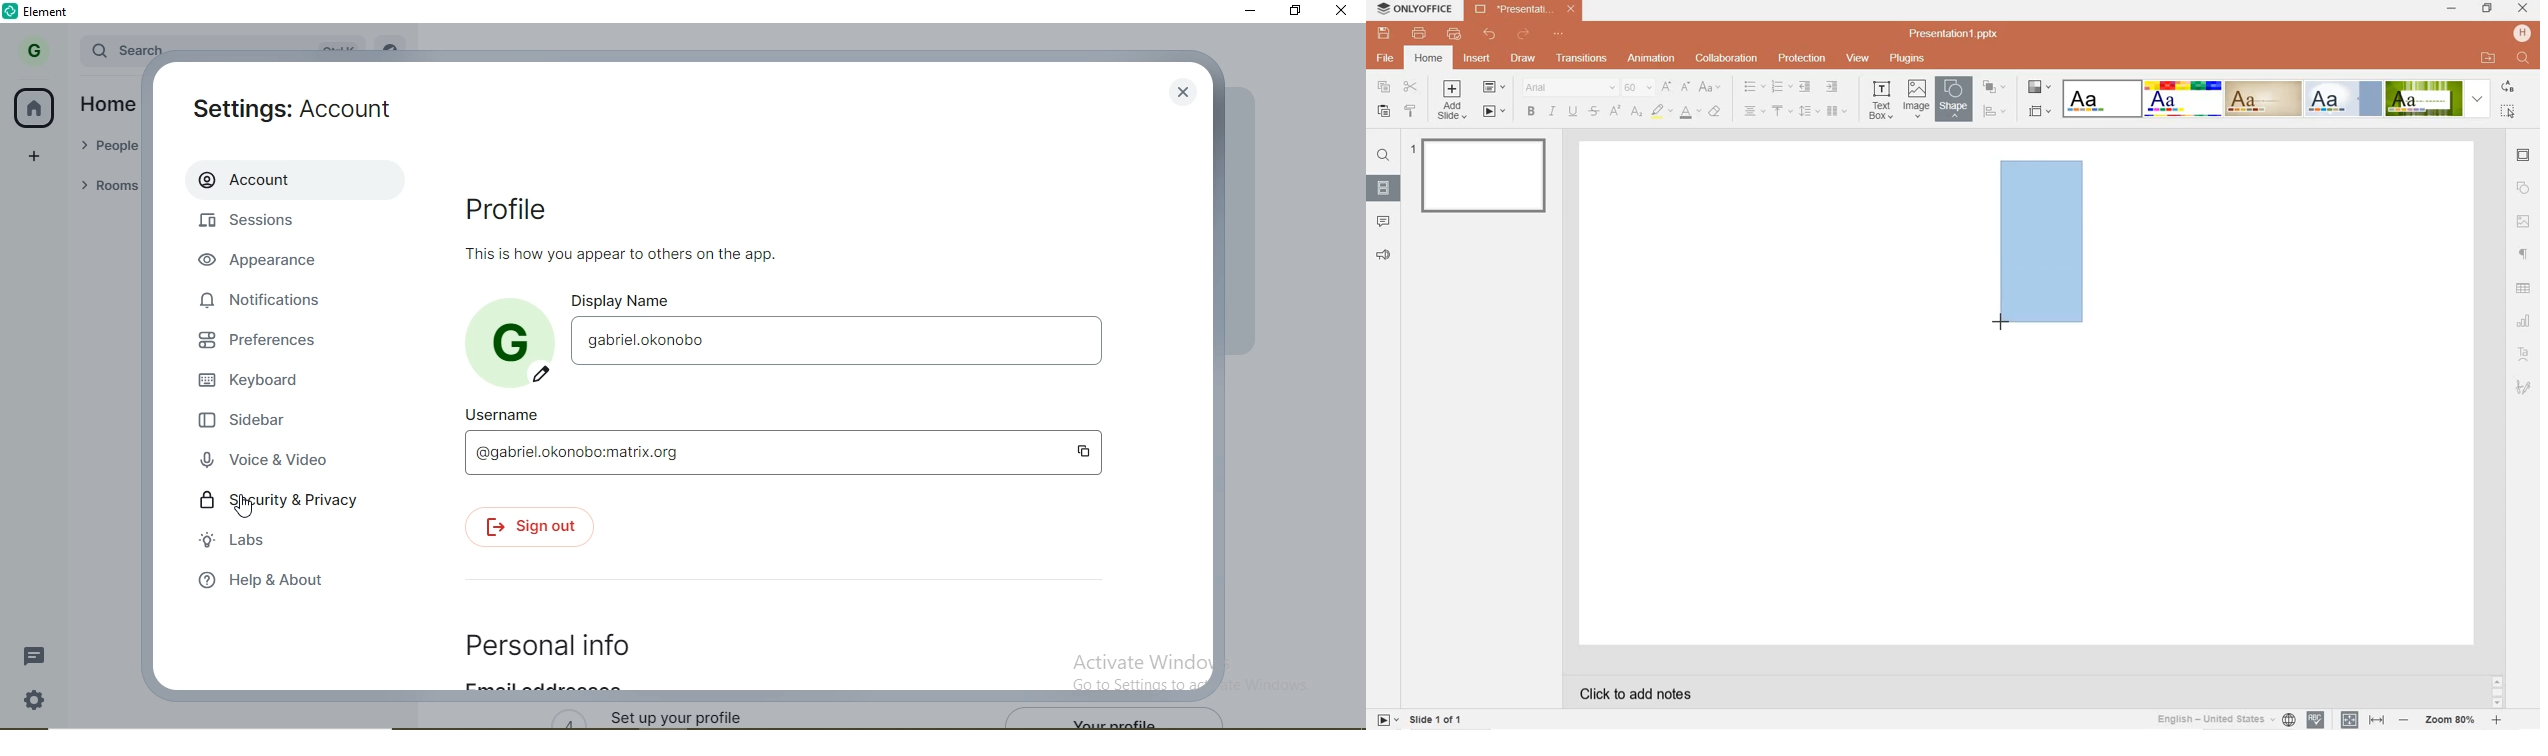 This screenshot has height=756, width=2548. What do you see at coordinates (1956, 34) in the screenshot?
I see `Presentation1.pptx` at bounding box center [1956, 34].